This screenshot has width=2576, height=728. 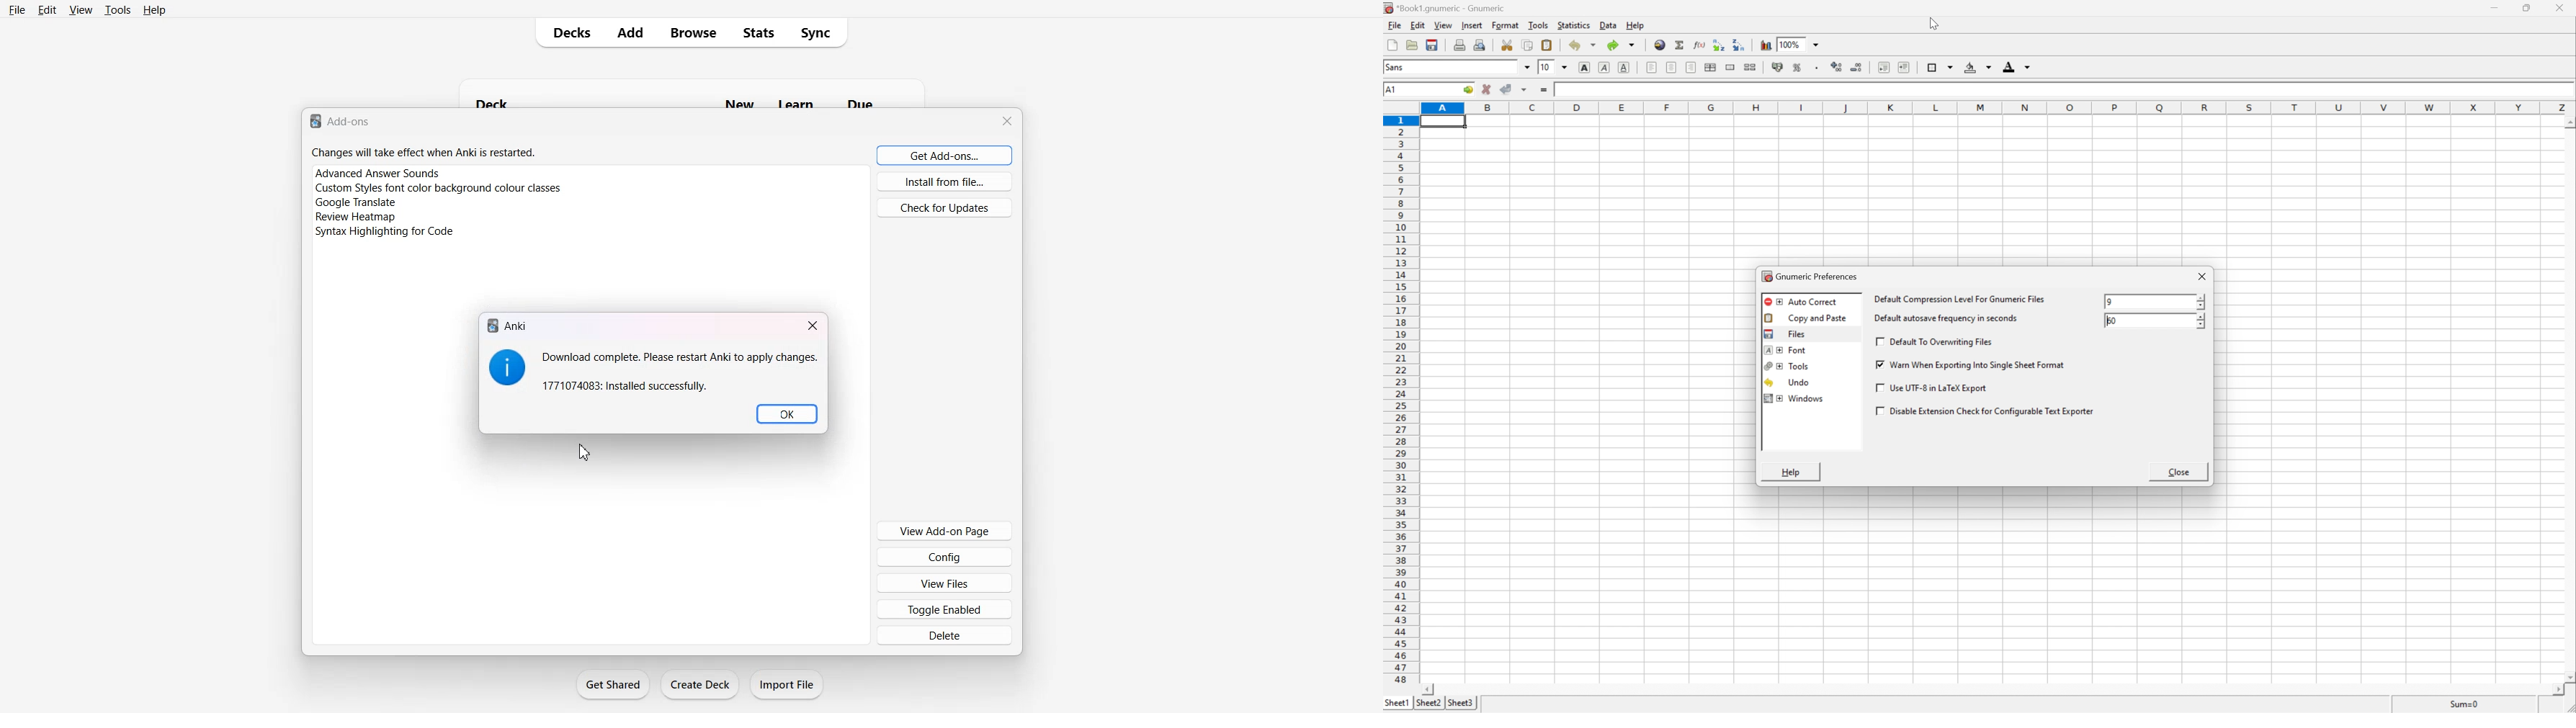 What do you see at coordinates (944, 582) in the screenshot?
I see `View Files` at bounding box center [944, 582].